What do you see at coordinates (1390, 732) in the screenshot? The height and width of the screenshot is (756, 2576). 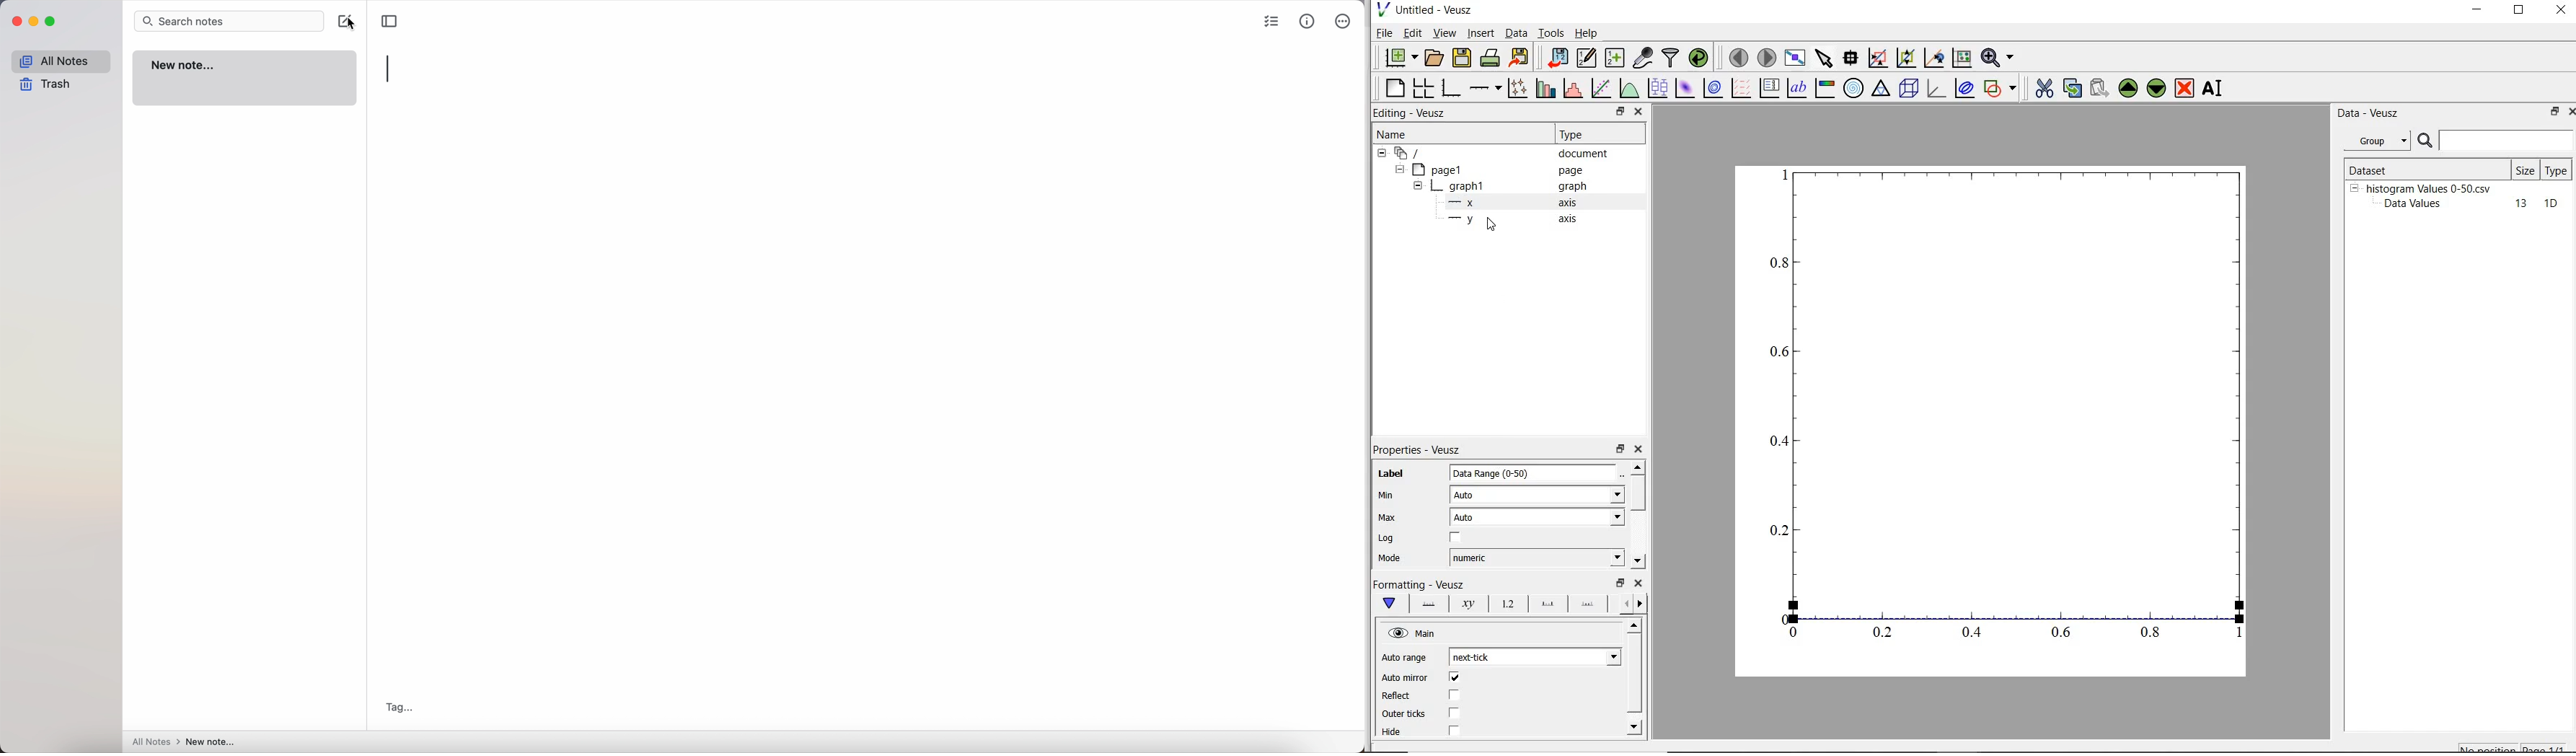 I see `| Hide` at bounding box center [1390, 732].